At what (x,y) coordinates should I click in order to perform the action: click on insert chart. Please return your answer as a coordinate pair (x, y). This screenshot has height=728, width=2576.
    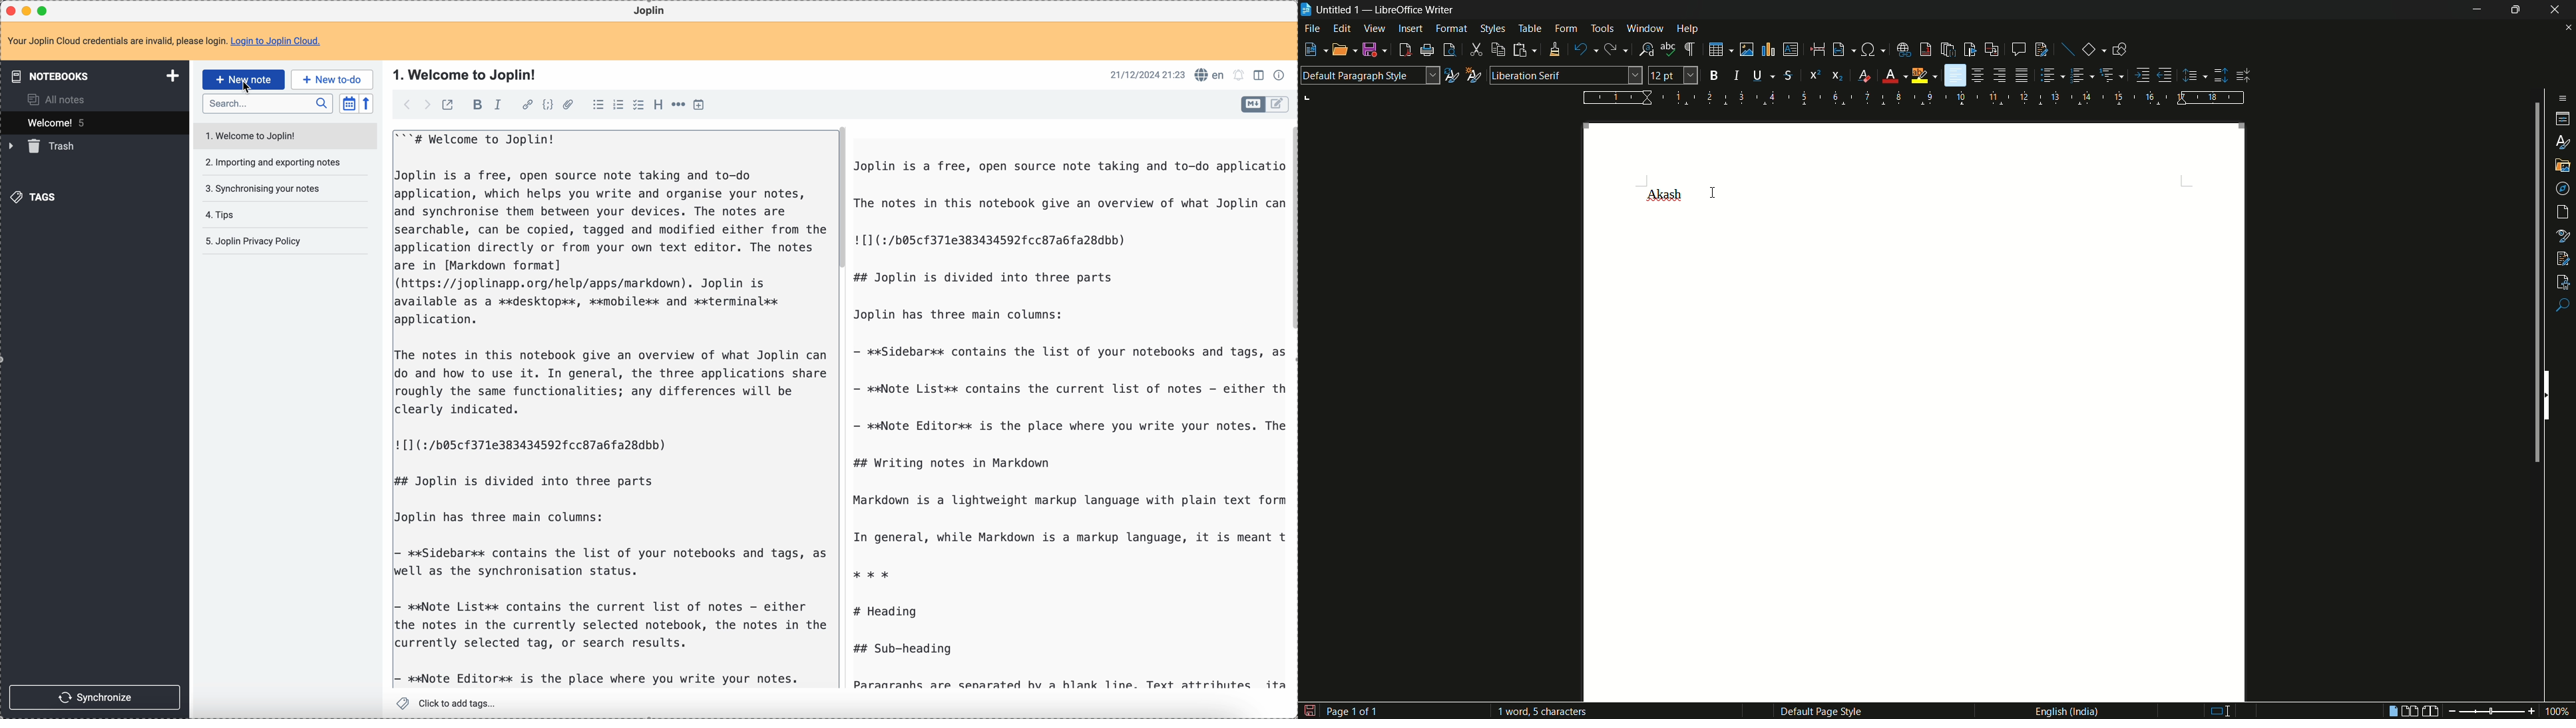
    Looking at the image, I should click on (1767, 49).